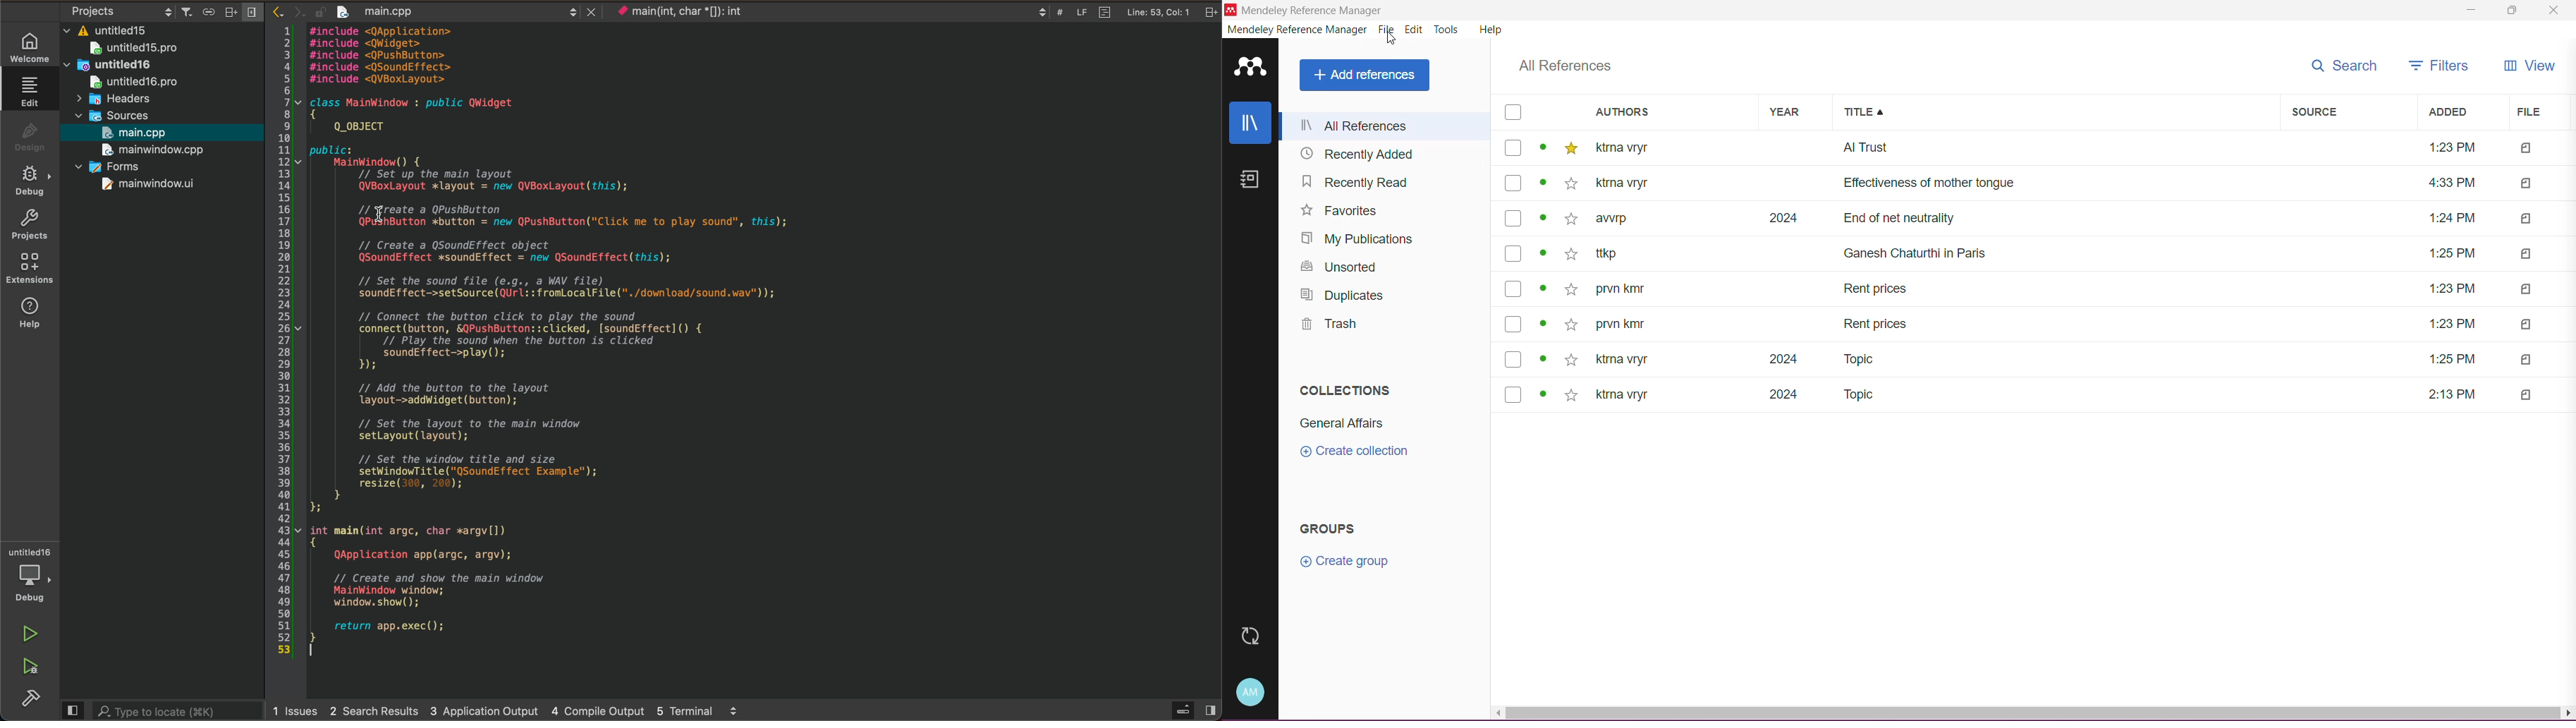 The image size is (2576, 728). What do you see at coordinates (1254, 124) in the screenshot?
I see `Library` at bounding box center [1254, 124].